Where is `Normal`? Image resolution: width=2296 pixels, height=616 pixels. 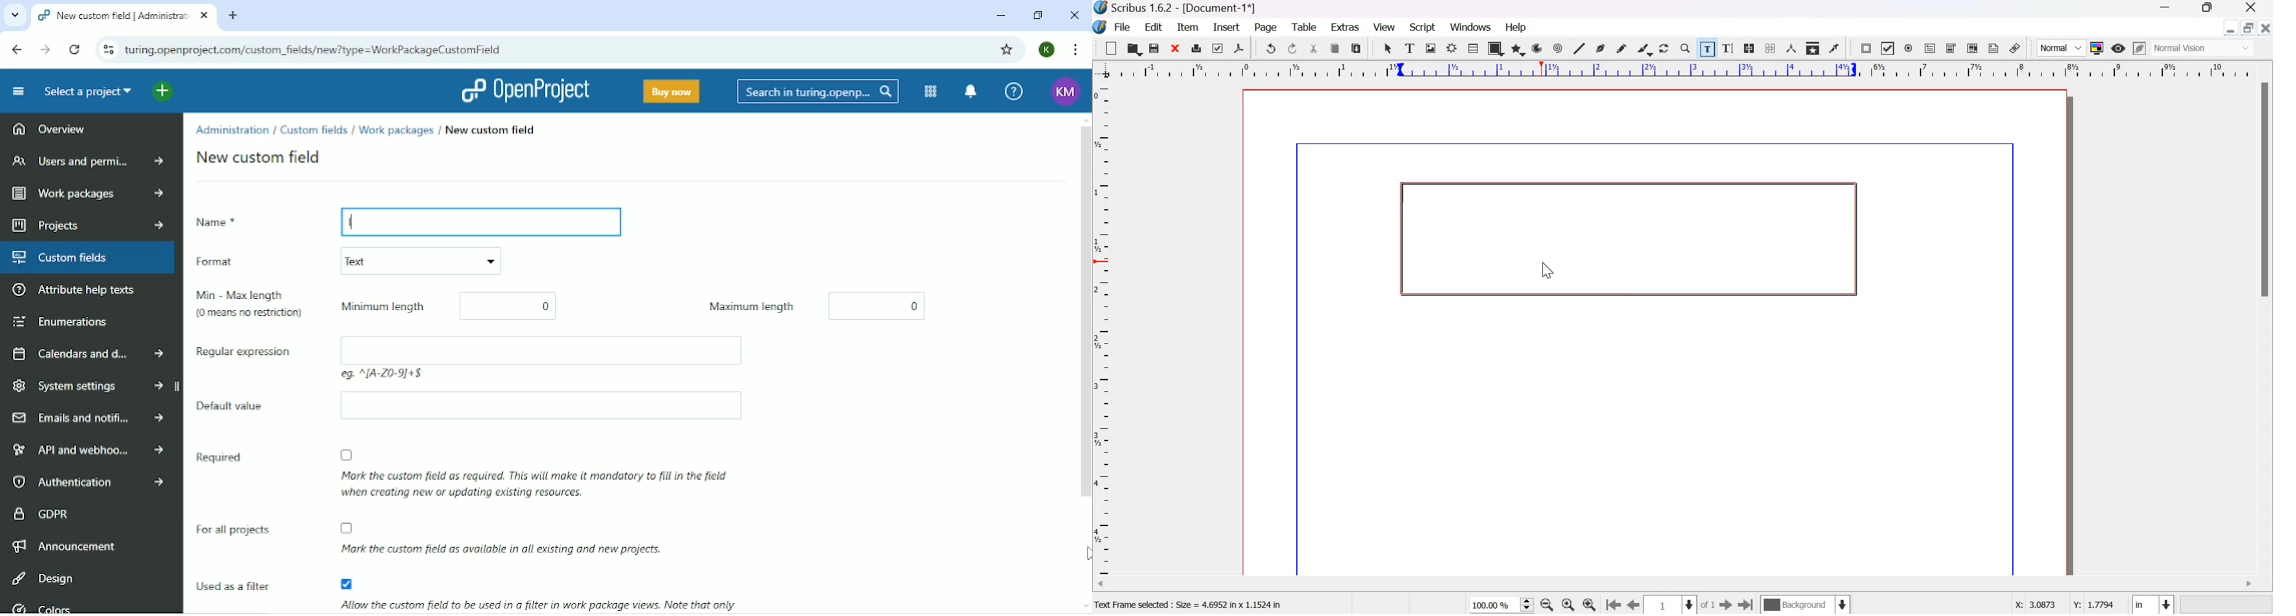 Normal is located at coordinates (2062, 48).